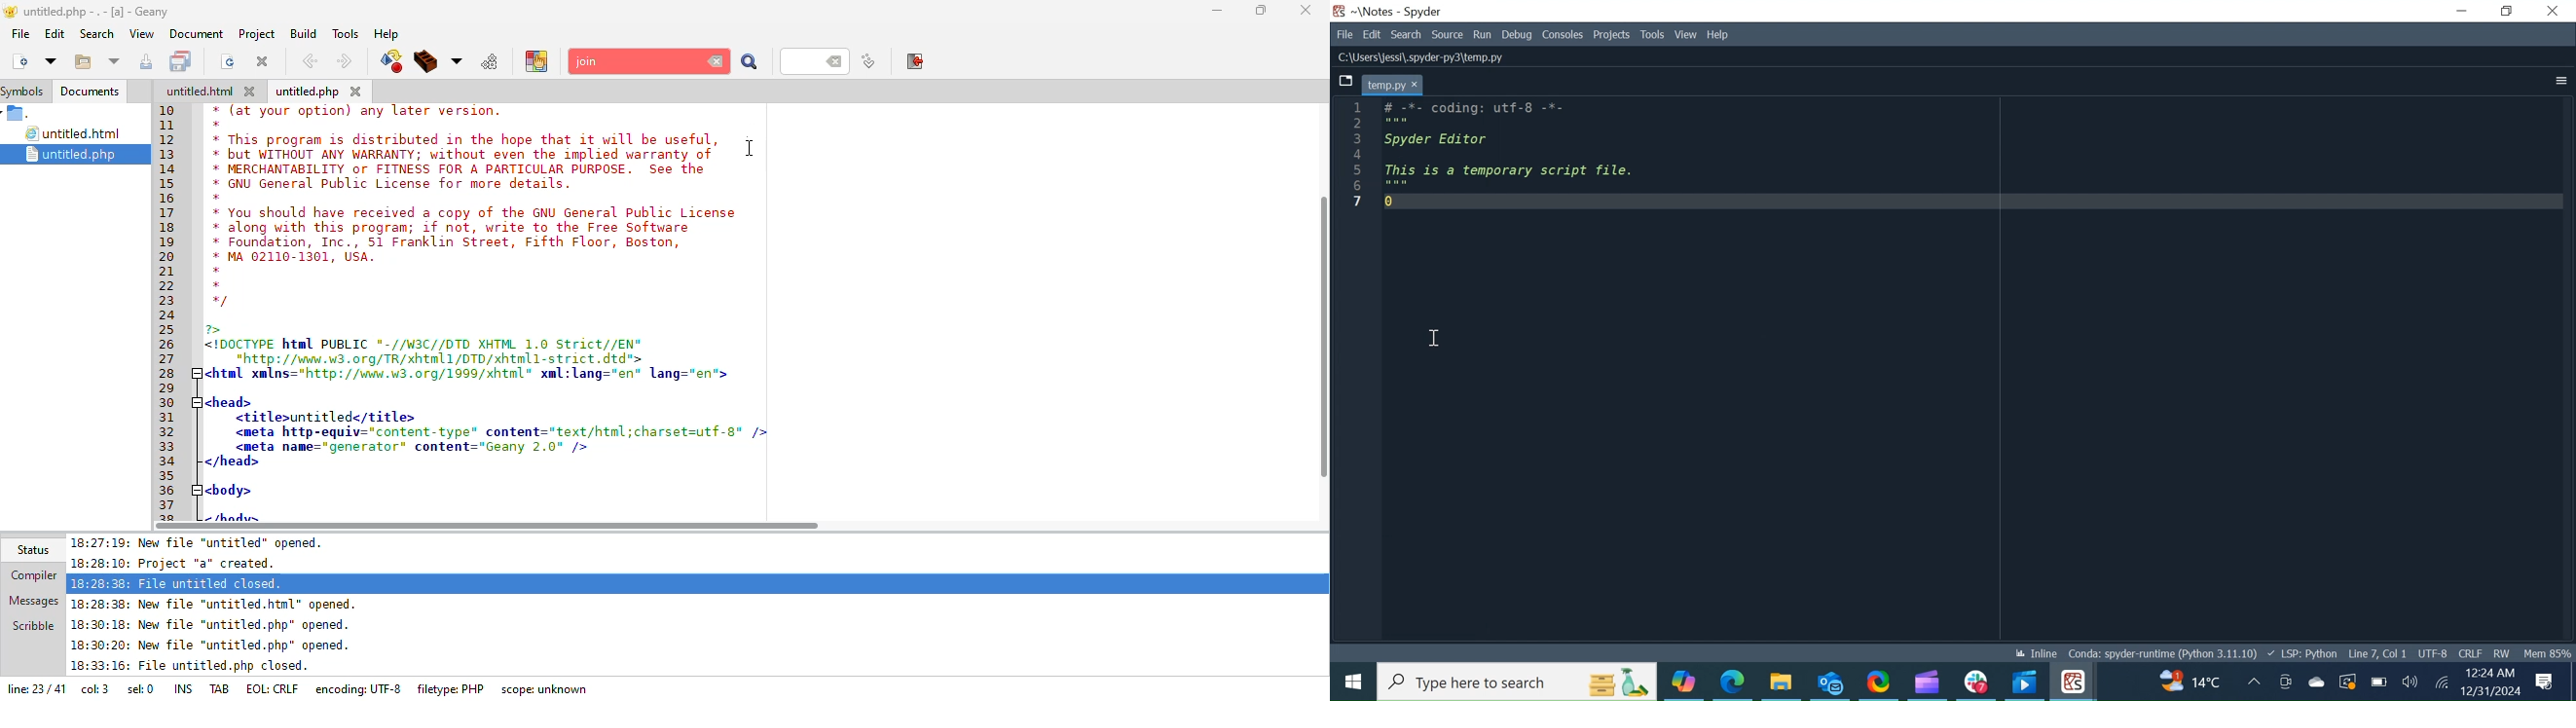 The width and height of the screenshot is (2576, 728). Describe the element at coordinates (2547, 653) in the screenshot. I see `Mem 85%` at that location.